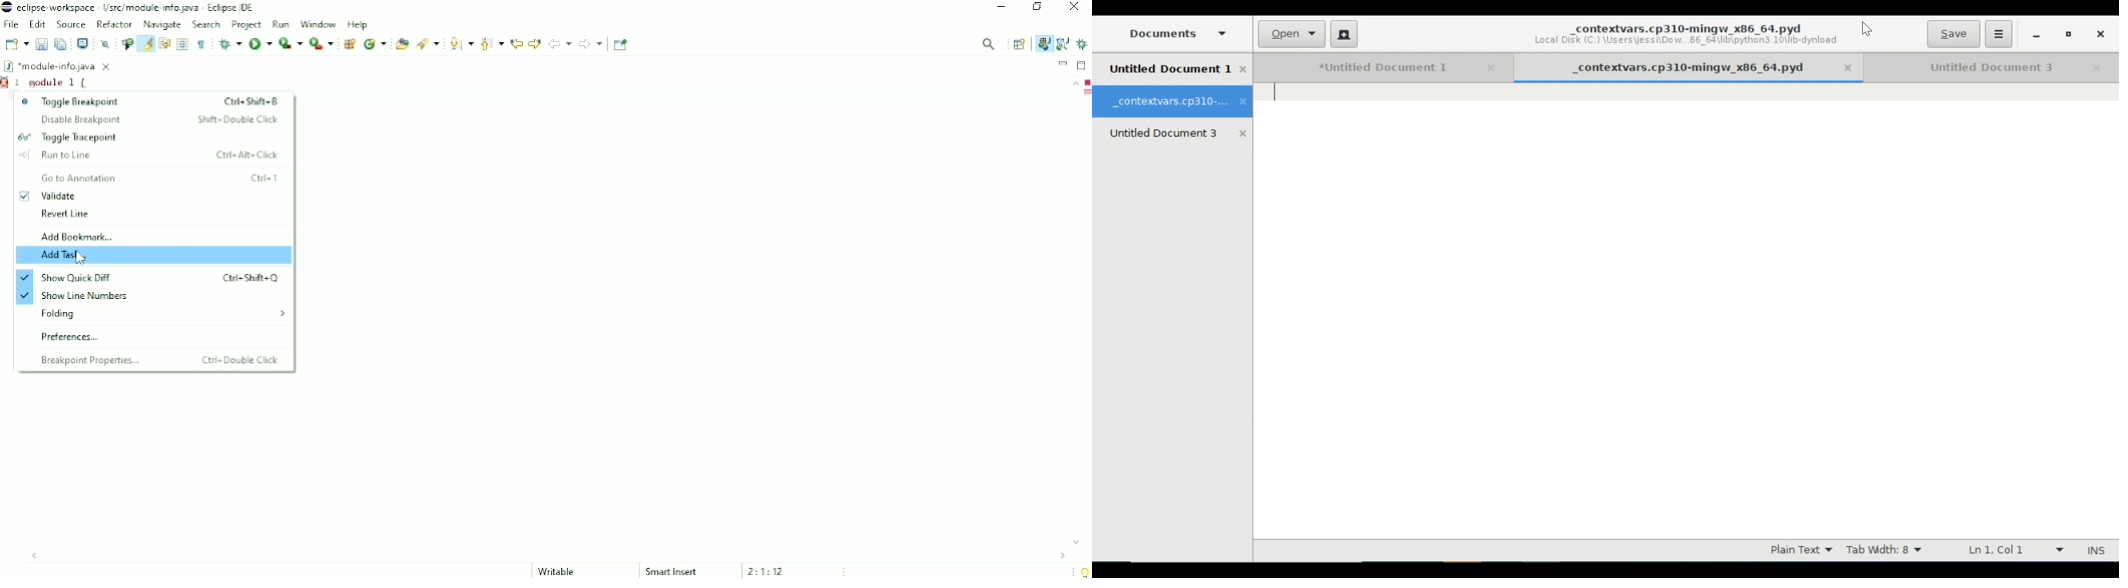 The width and height of the screenshot is (2128, 588). Describe the element at coordinates (164, 44) in the screenshot. I see `Toggle word wrap` at that location.